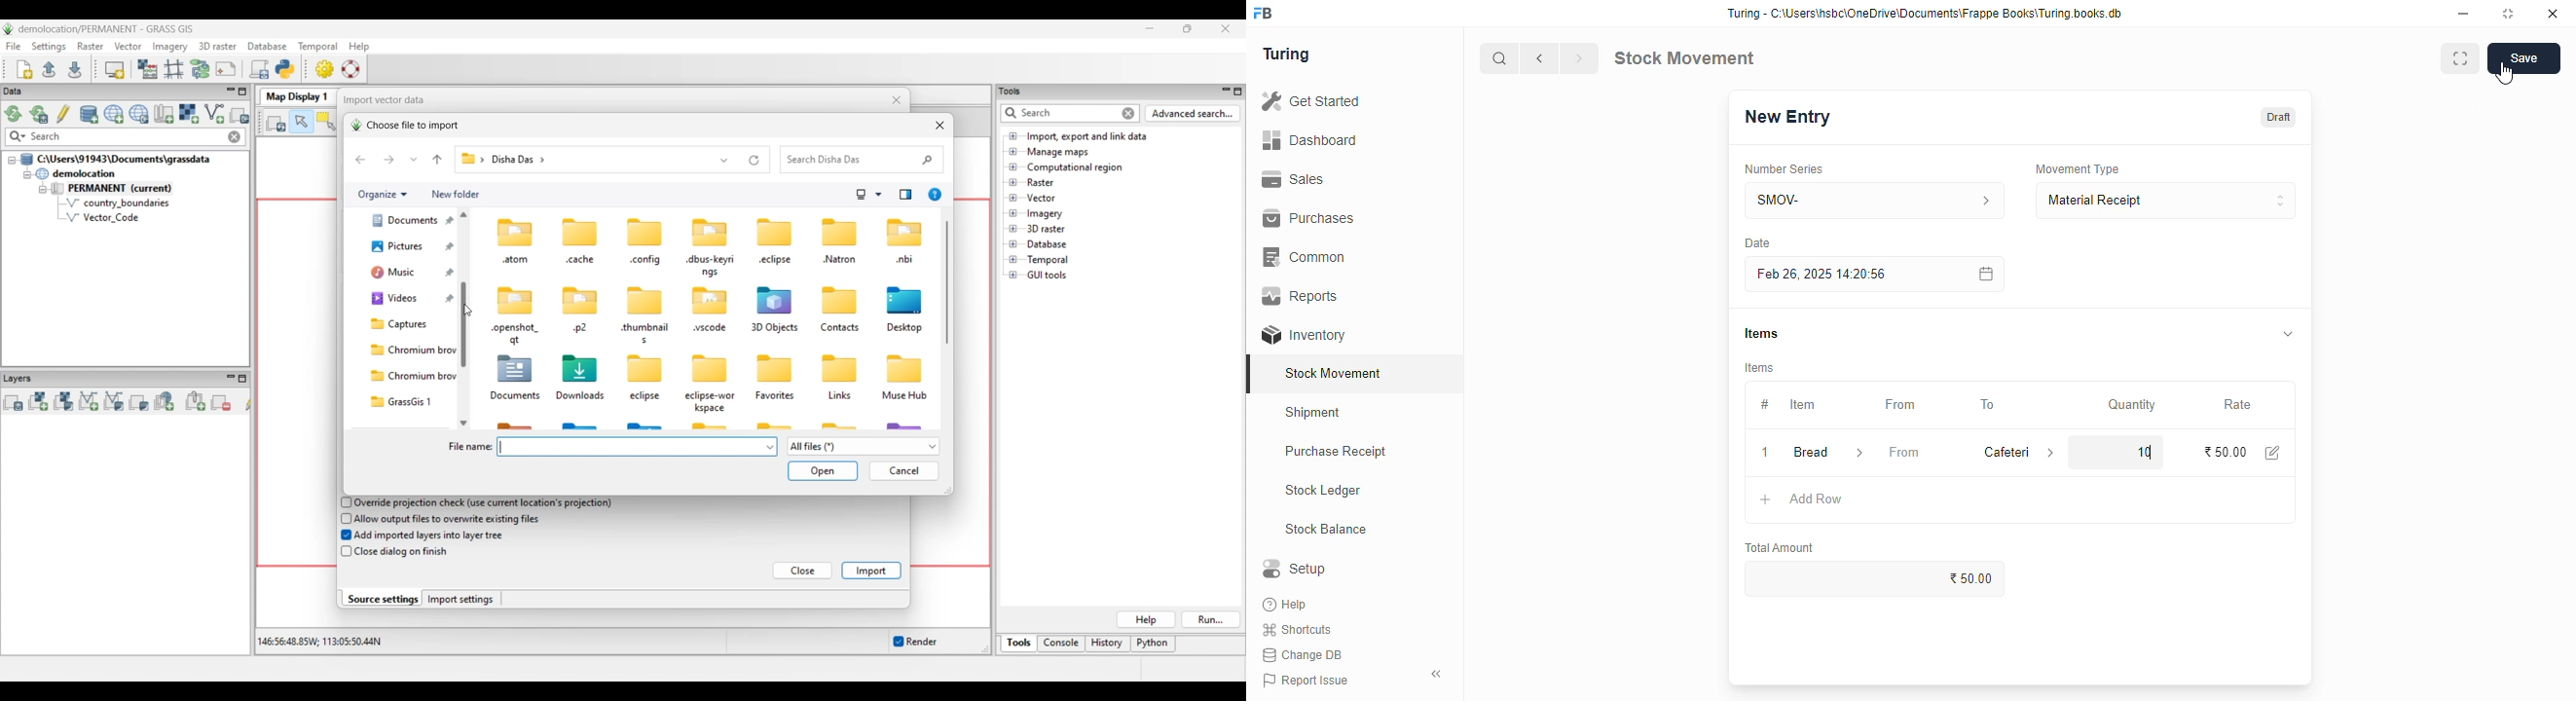 The height and width of the screenshot is (728, 2576). What do you see at coordinates (1312, 101) in the screenshot?
I see `get started` at bounding box center [1312, 101].